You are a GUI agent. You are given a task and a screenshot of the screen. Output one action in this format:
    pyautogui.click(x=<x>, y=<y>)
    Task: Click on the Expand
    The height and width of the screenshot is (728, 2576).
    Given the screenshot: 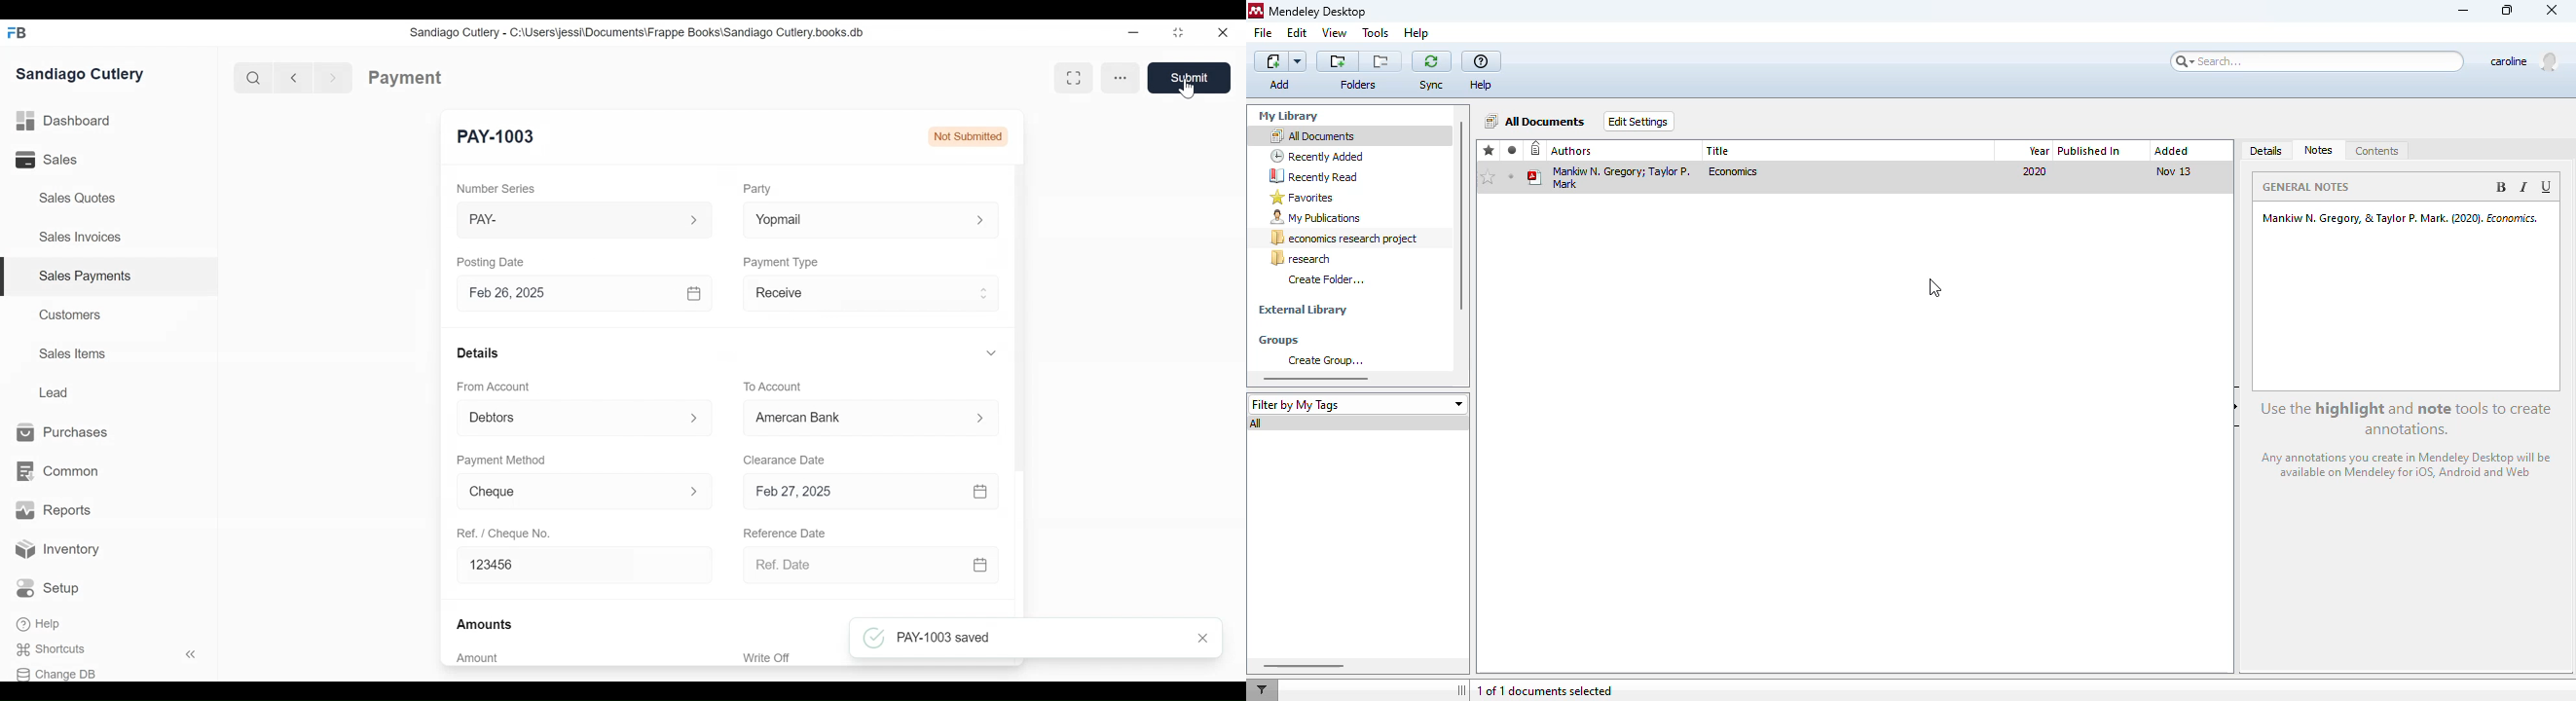 What is the action you would take?
    pyautogui.click(x=981, y=418)
    